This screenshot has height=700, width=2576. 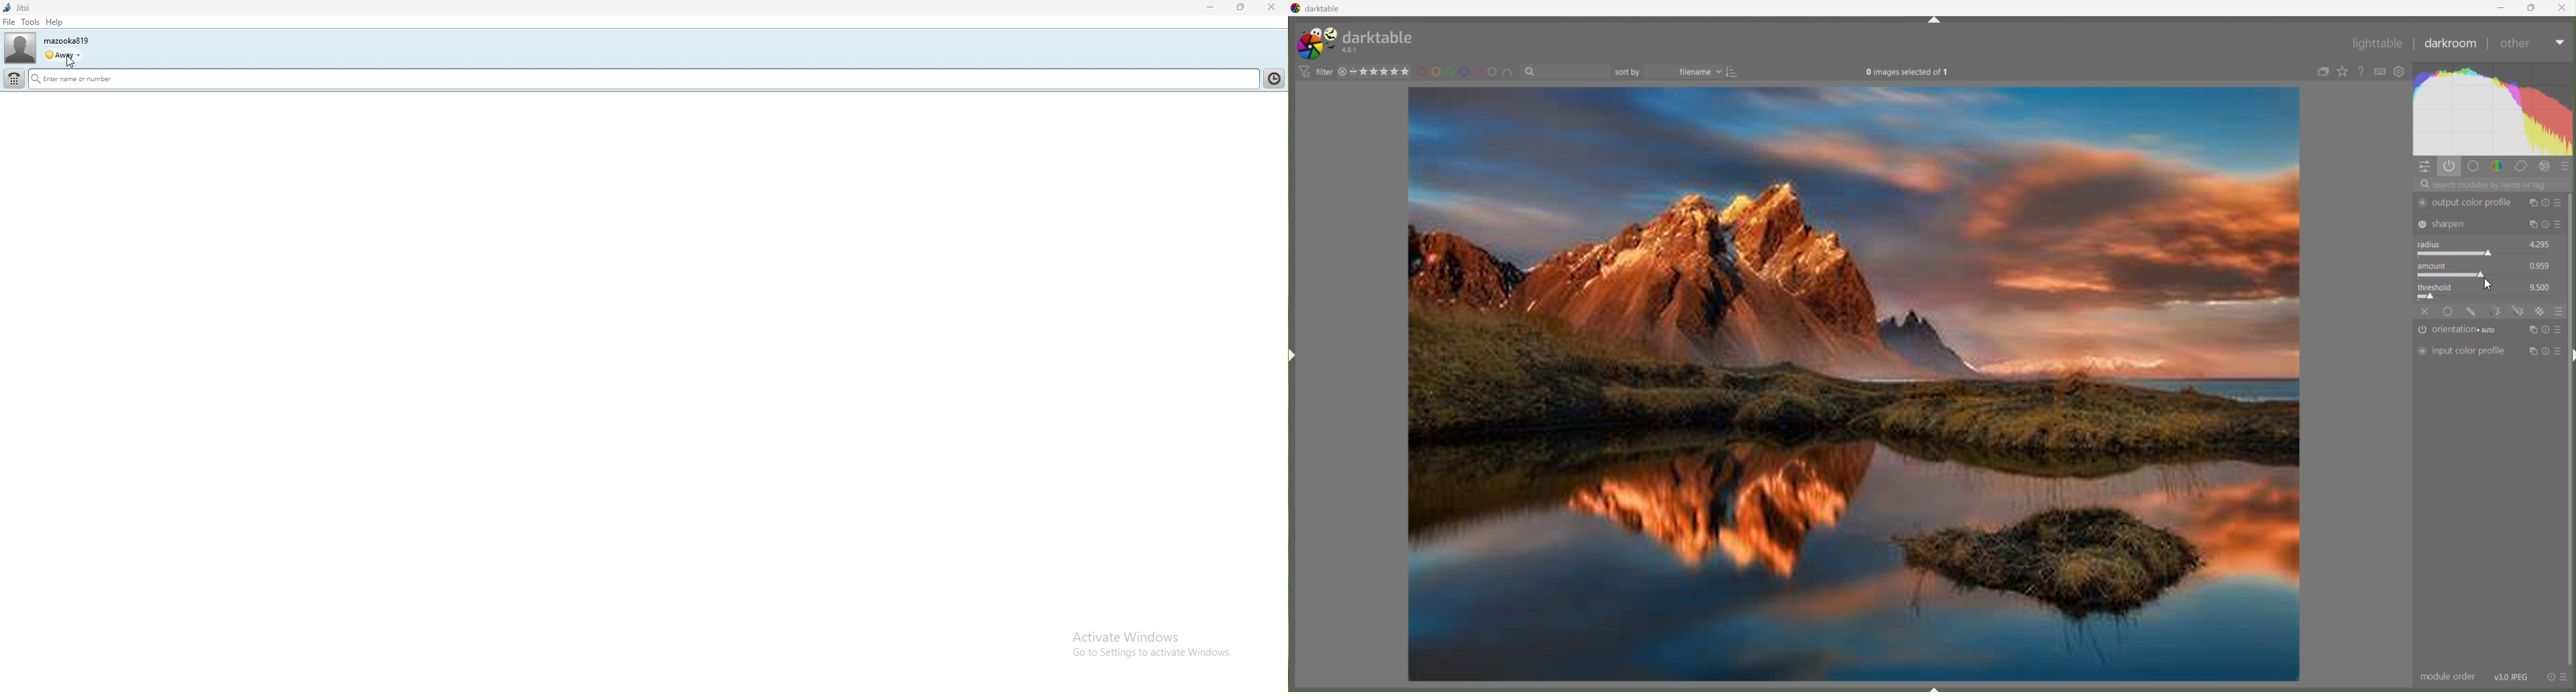 What do you see at coordinates (2321, 73) in the screenshot?
I see `collapse` at bounding box center [2321, 73].